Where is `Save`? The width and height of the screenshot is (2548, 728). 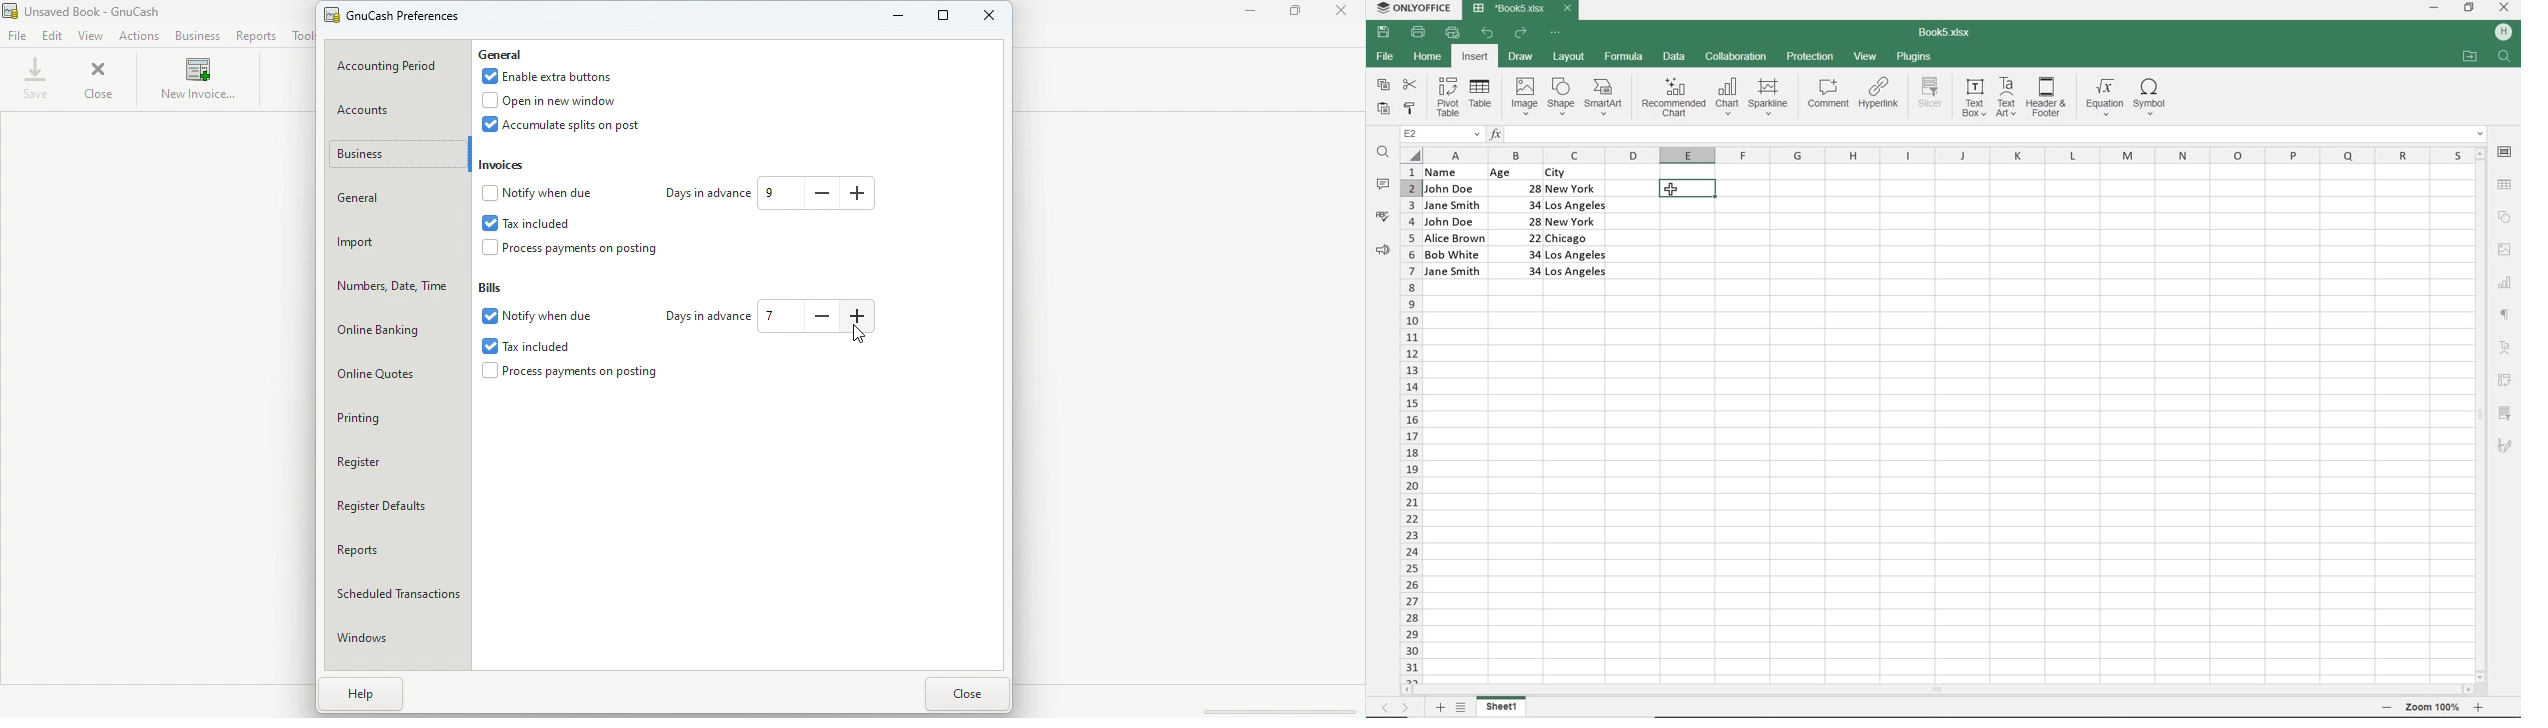 Save is located at coordinates (36, 79).